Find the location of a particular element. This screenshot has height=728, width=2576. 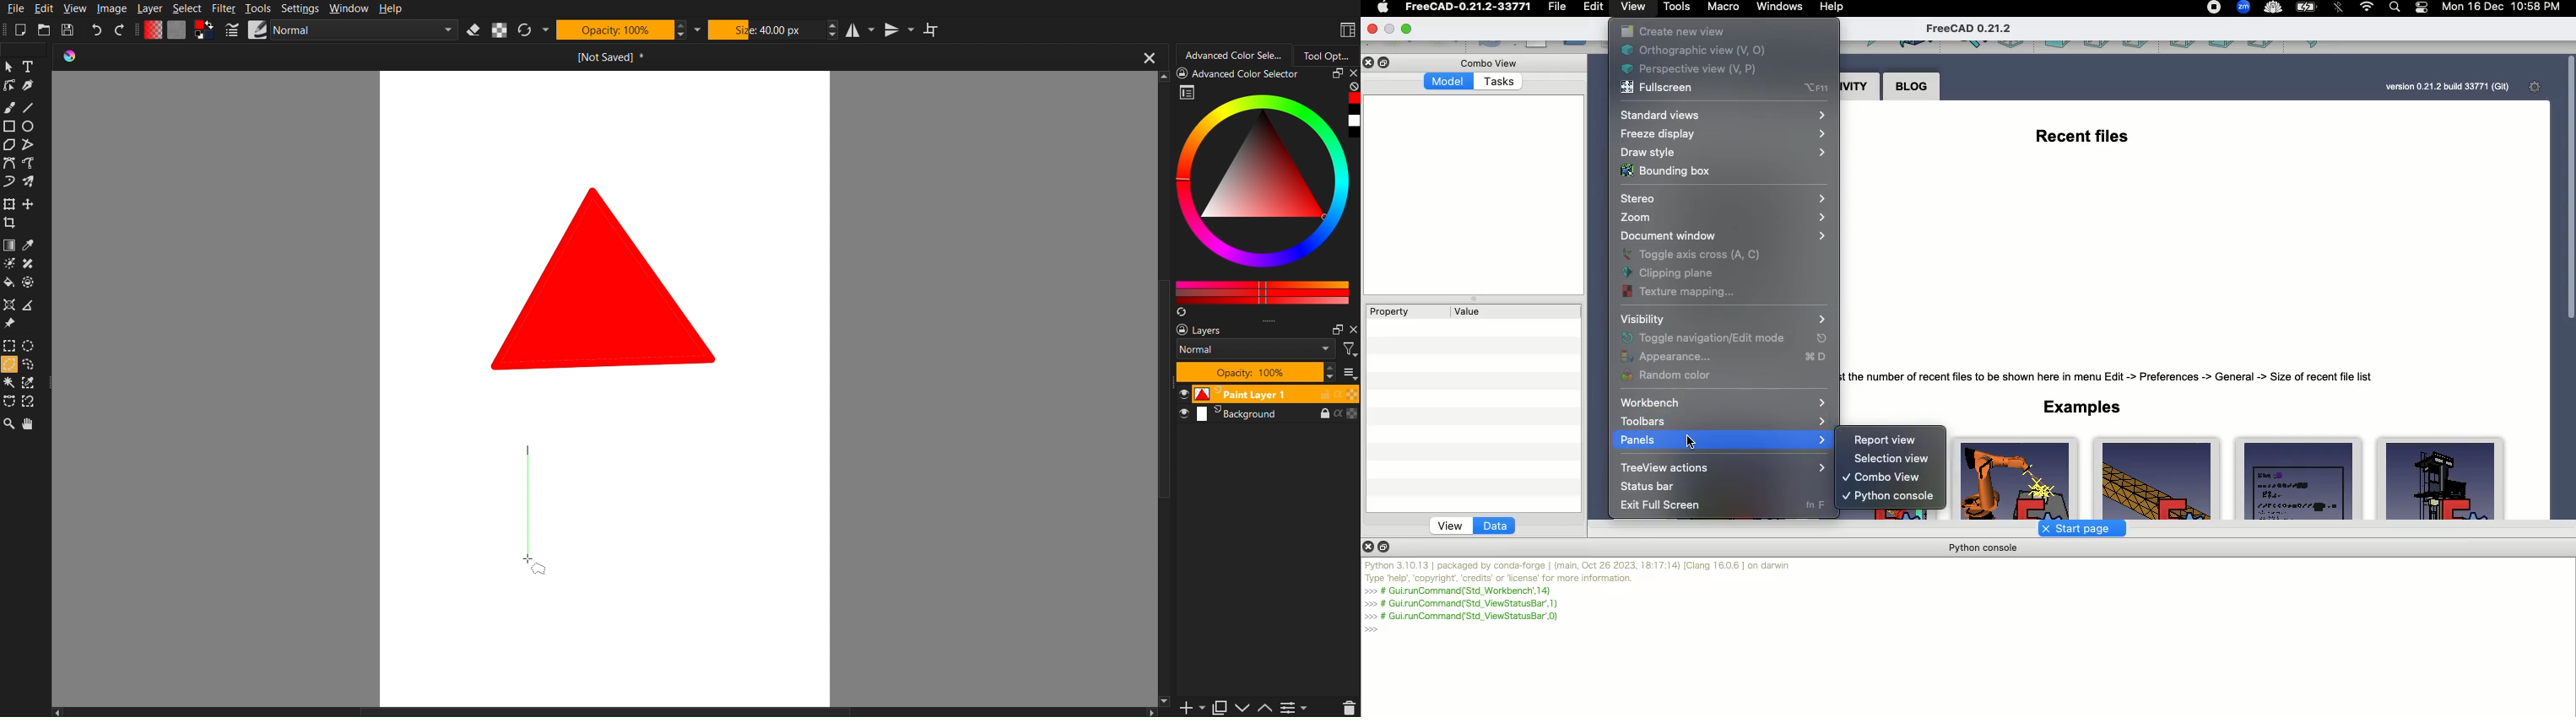

Pan is located at coordinates (33, 424).